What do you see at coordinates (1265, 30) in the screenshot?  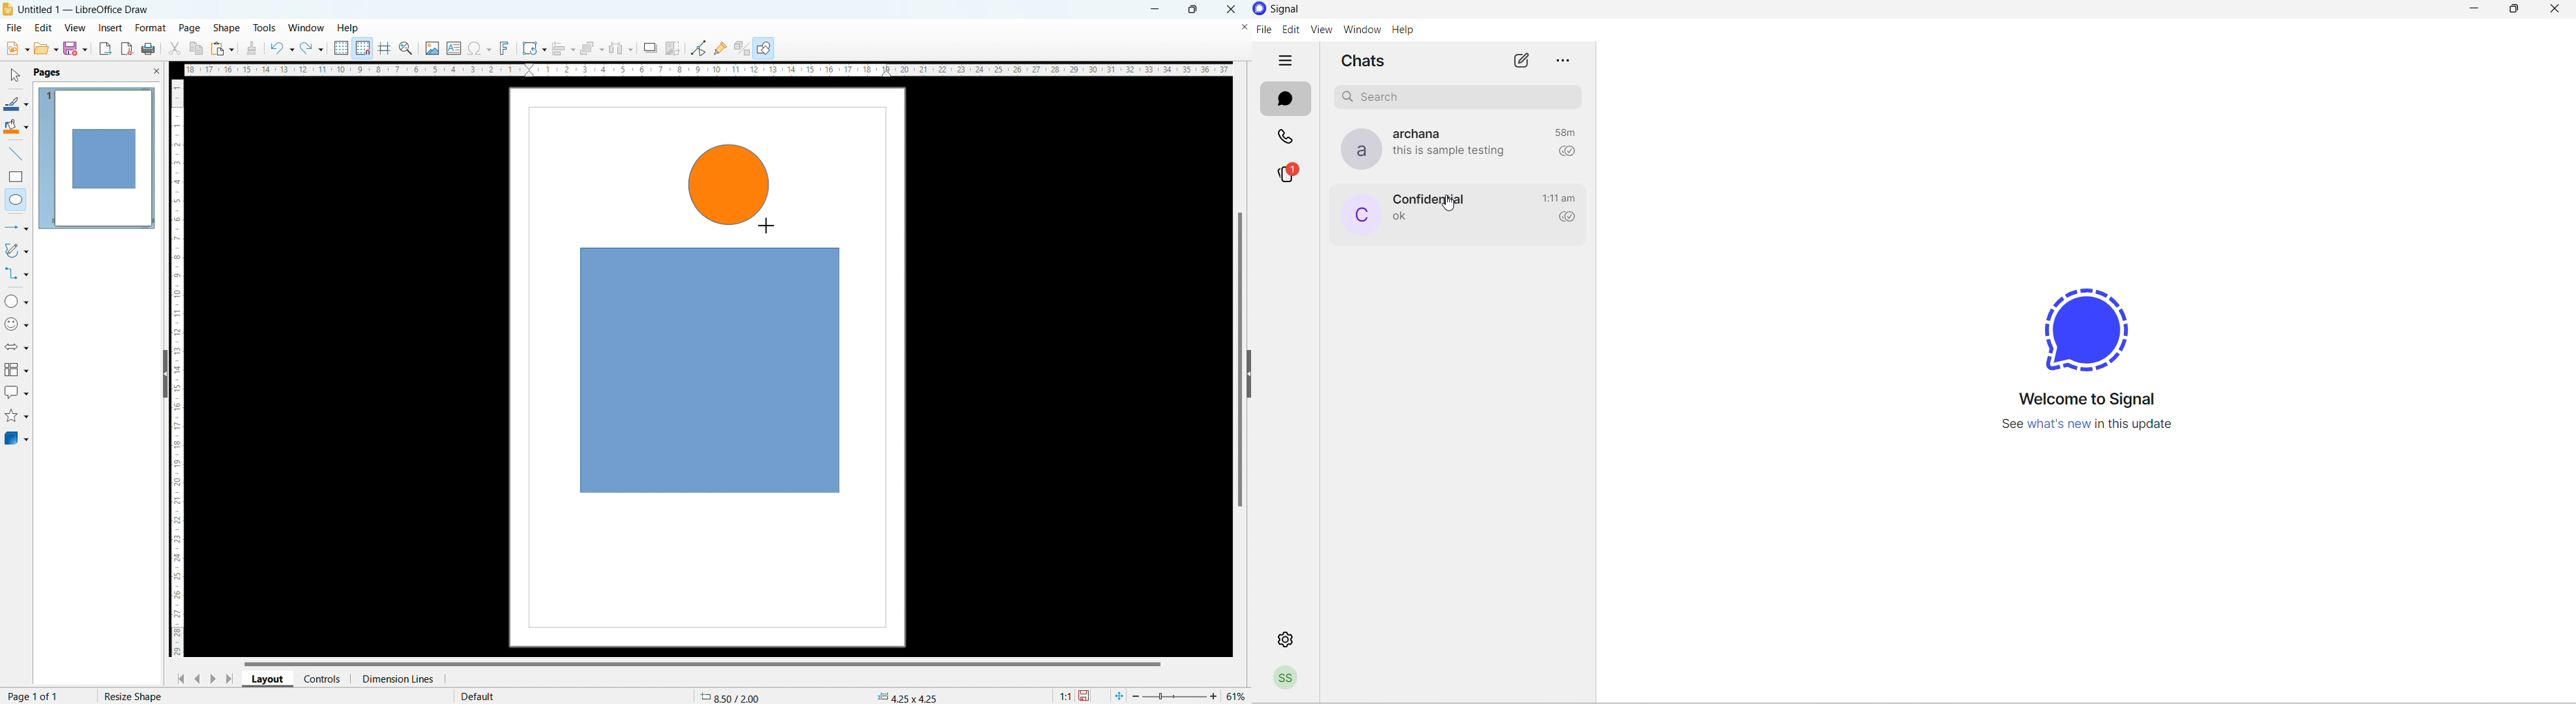 I see `file` at bounding box center [1265, 30].